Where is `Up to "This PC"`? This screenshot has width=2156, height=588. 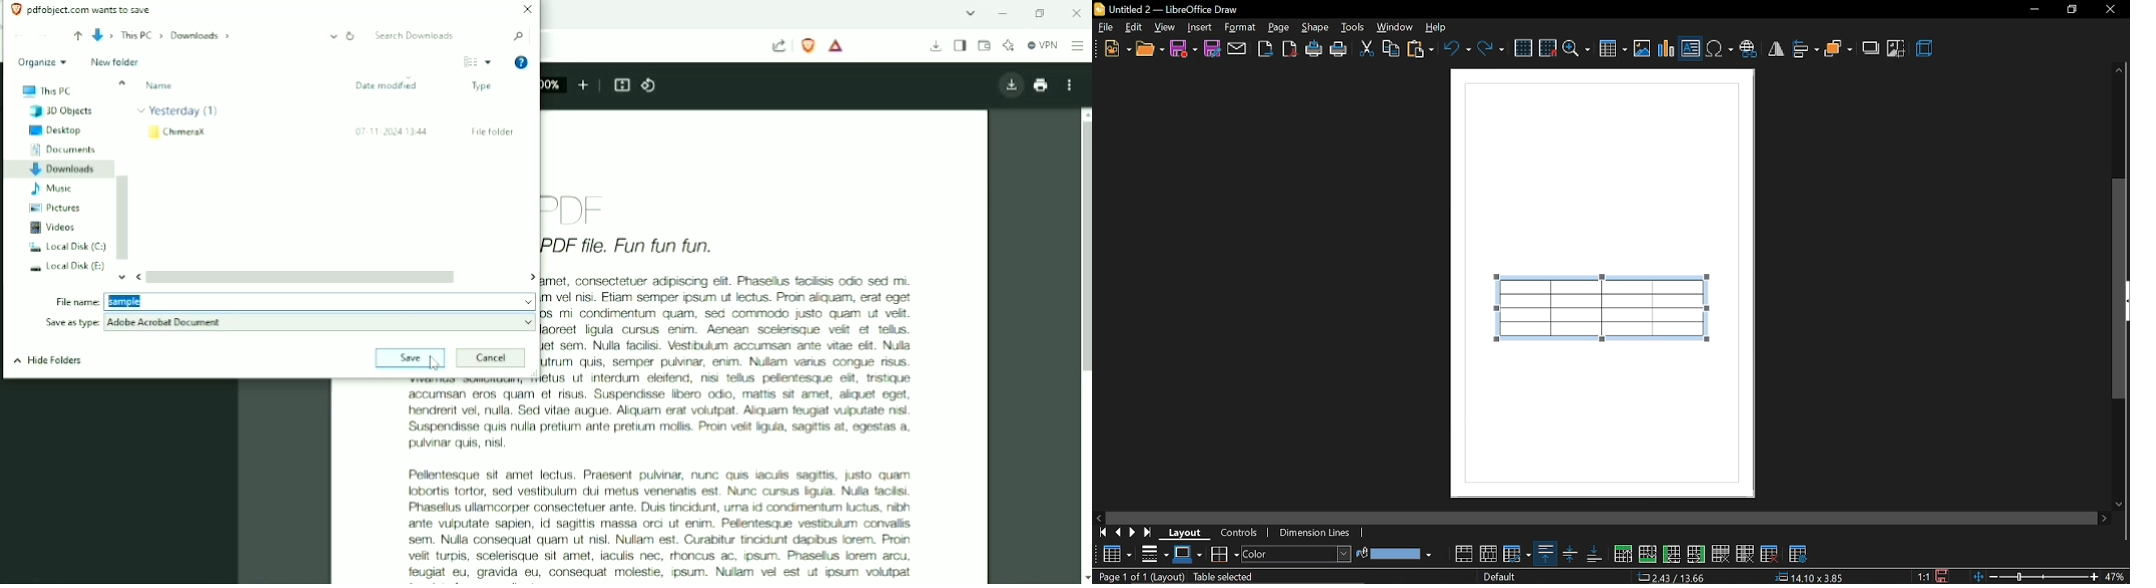 Up to "This PC" is located at coordinates (77, 37).